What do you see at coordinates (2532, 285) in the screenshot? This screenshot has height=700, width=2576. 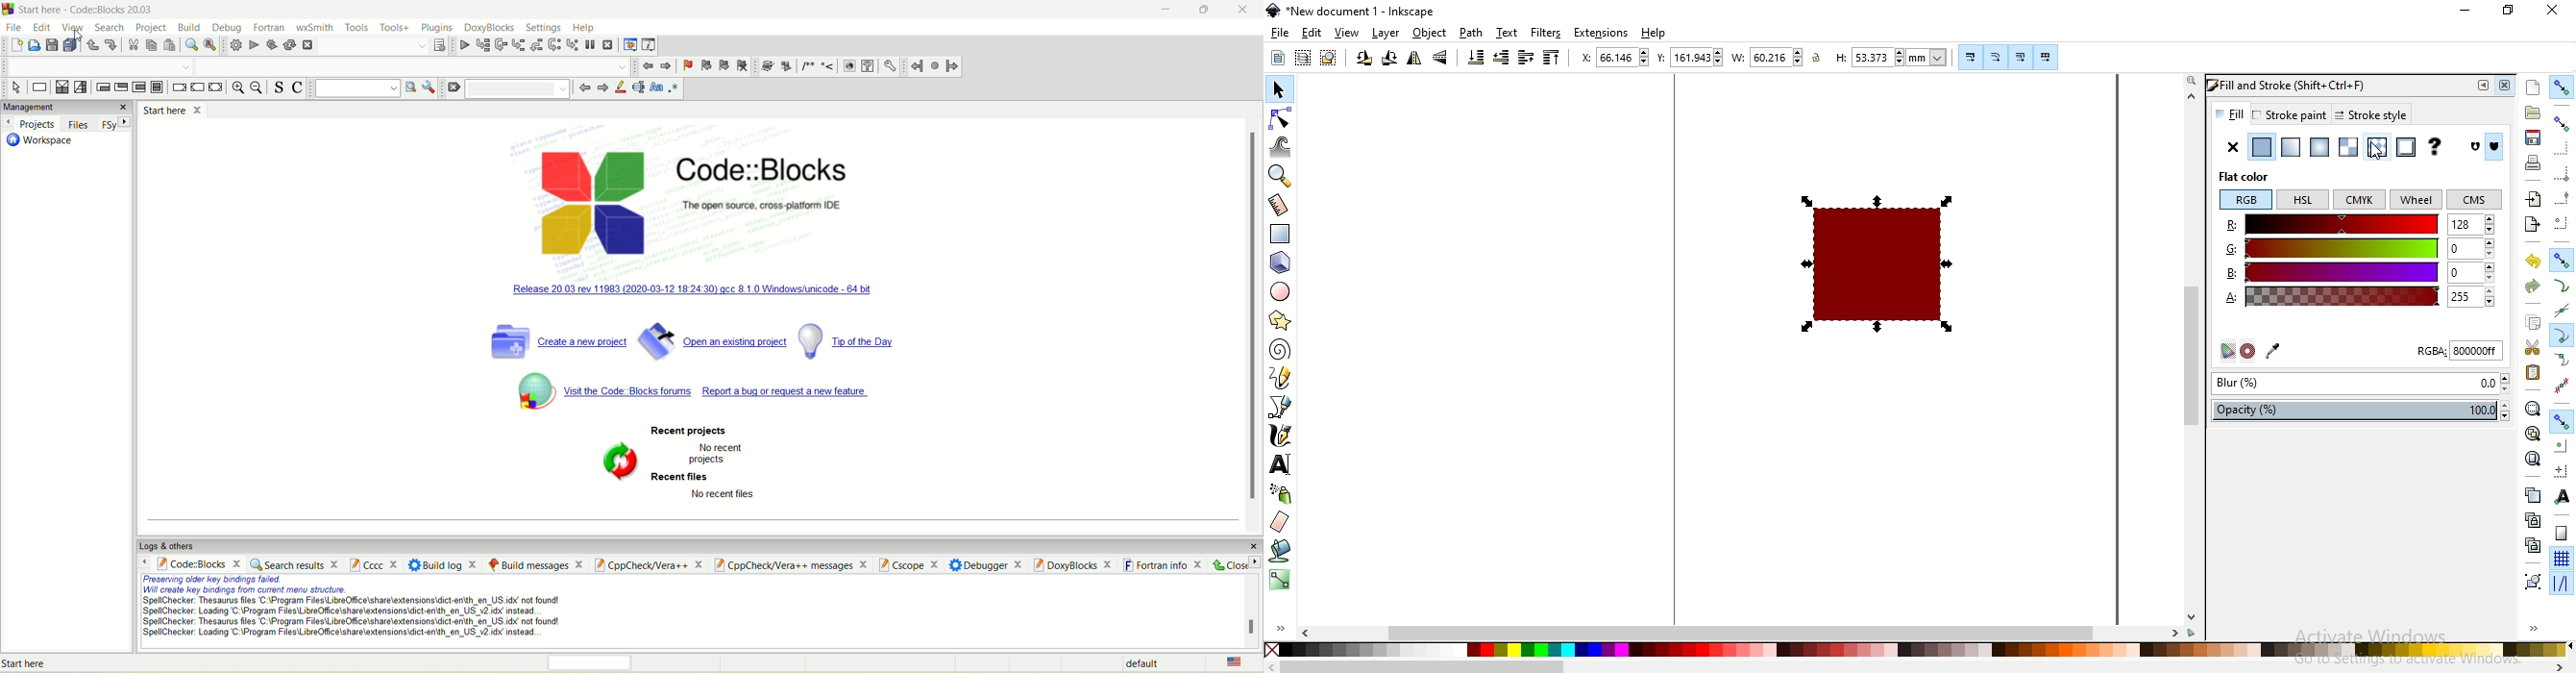 I see `redo an action` at bounding box center [2532, 285].